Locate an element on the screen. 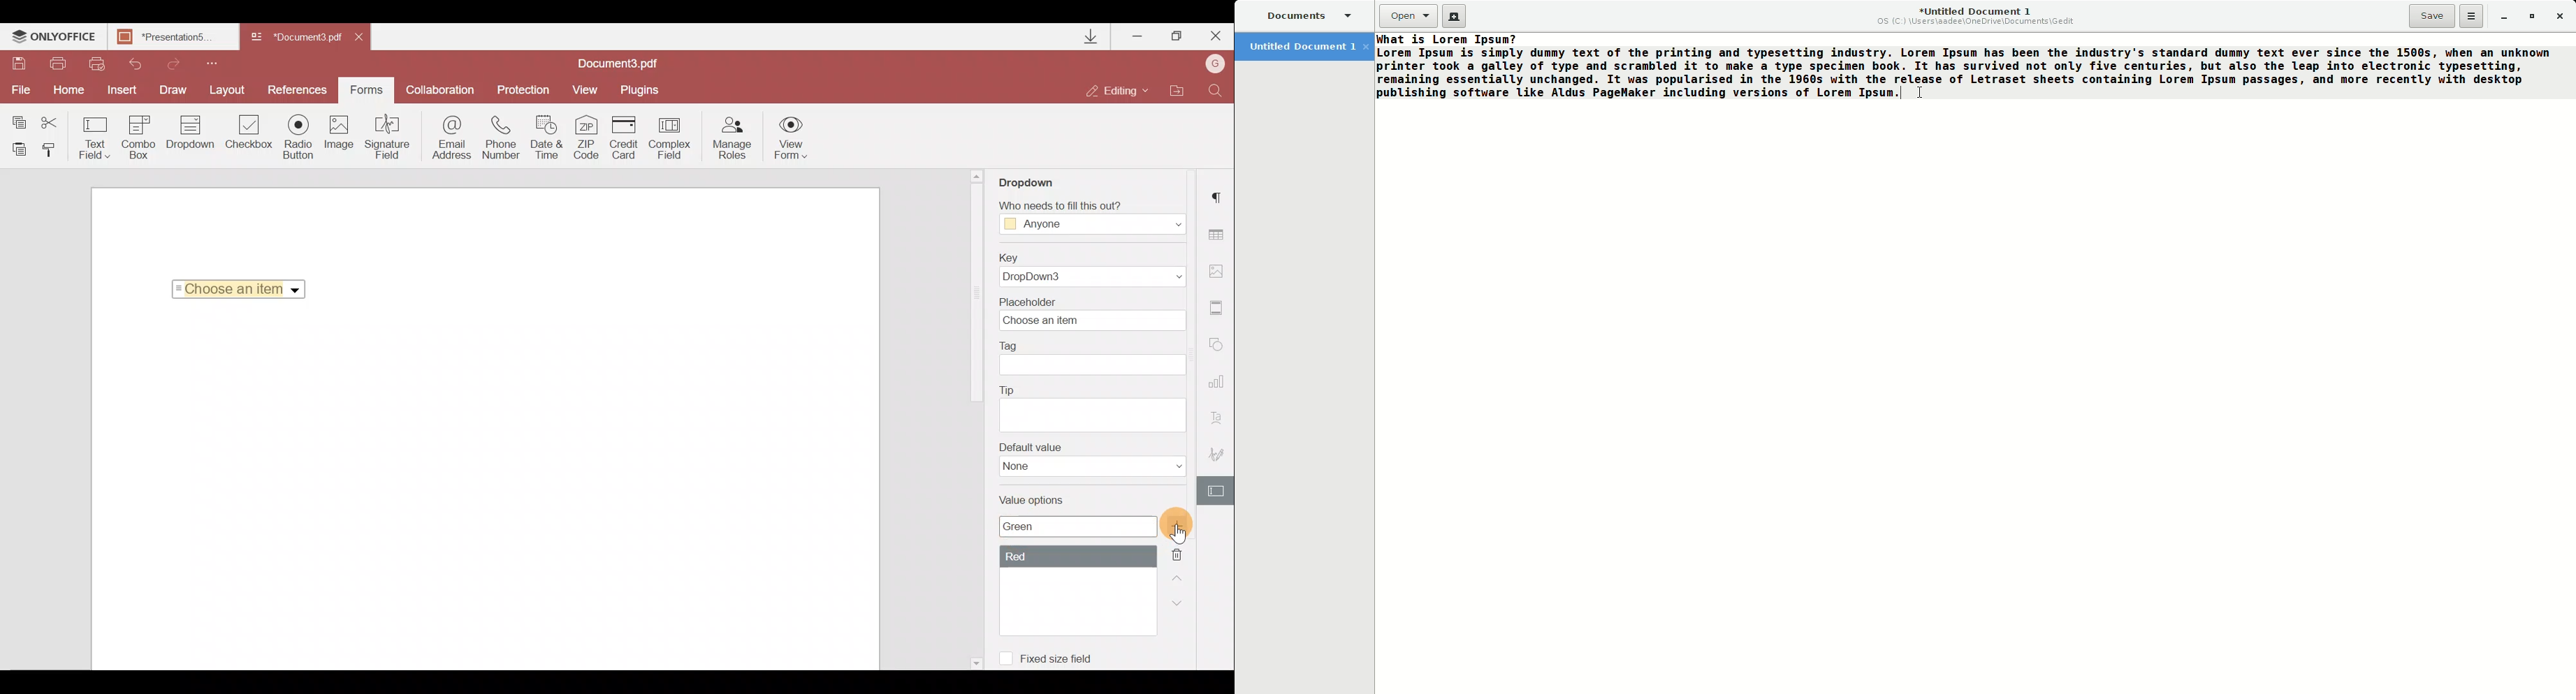 Image resolution: width=2576 pixels, height=700 pixels. Collaboration is located at coordinates (440, 88).